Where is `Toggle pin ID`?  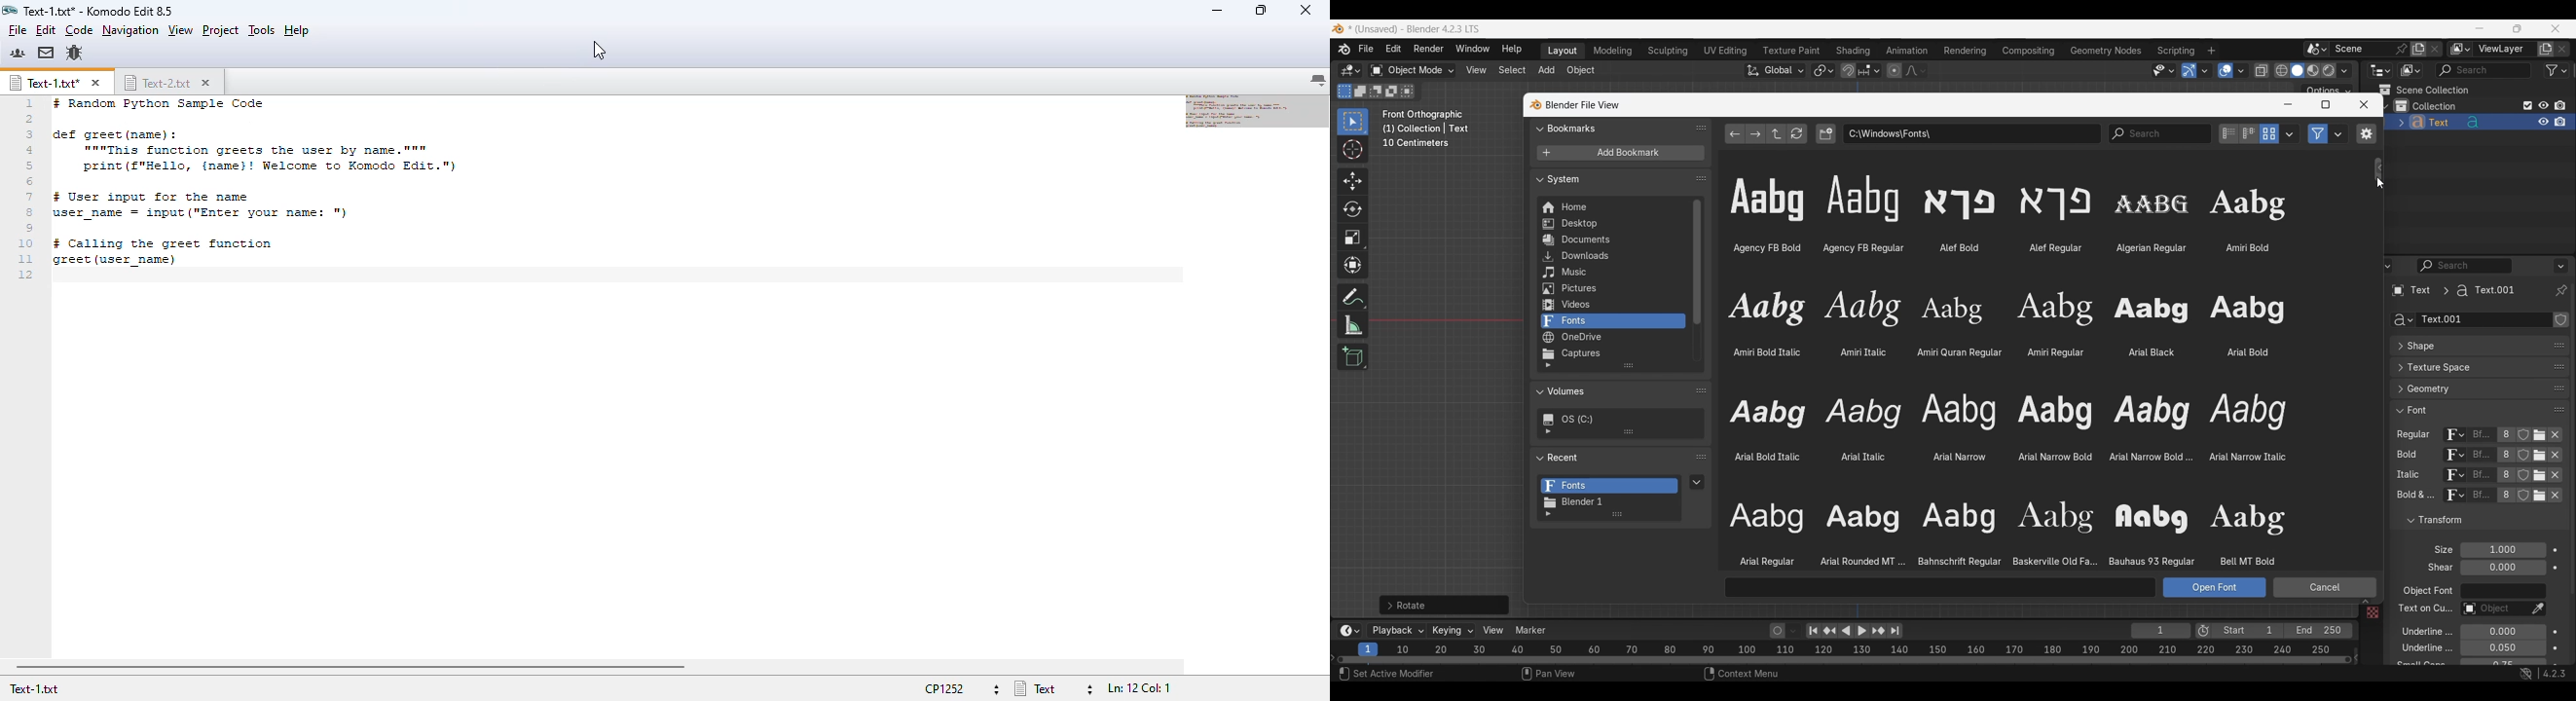
Toggle pin ID is located at coordinates (2560, 291).